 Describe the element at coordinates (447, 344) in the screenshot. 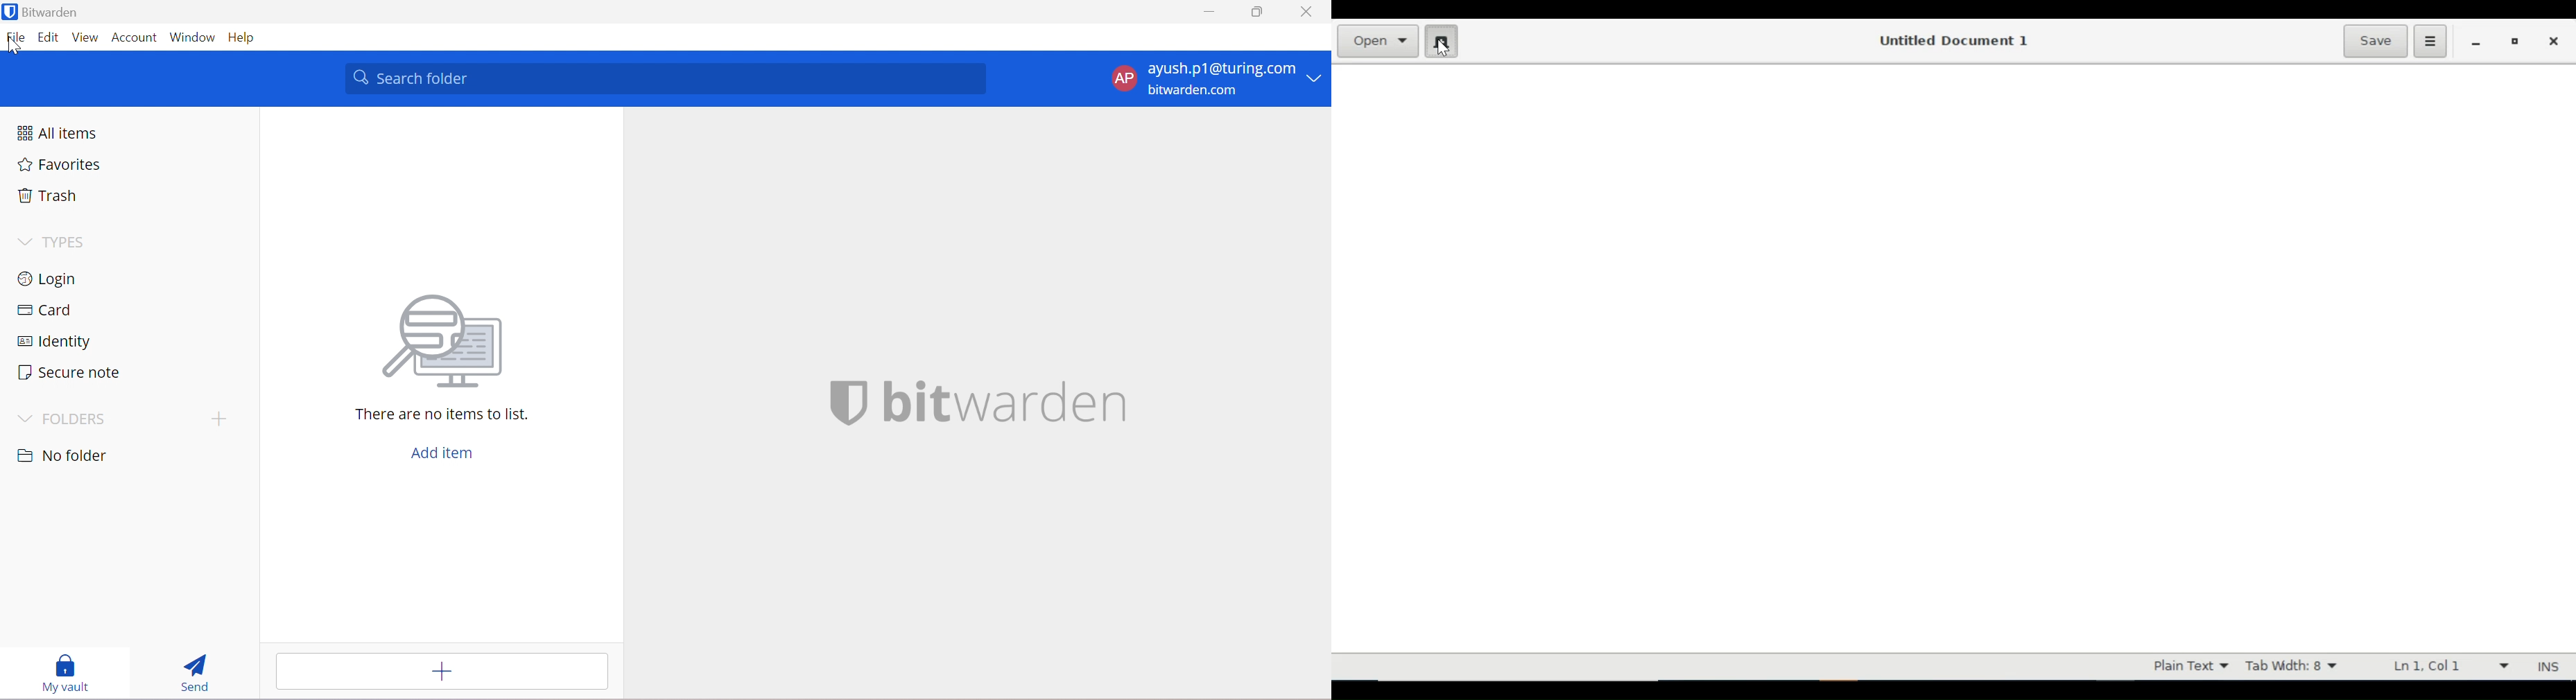

I see `Searching for file vector image` at that location.